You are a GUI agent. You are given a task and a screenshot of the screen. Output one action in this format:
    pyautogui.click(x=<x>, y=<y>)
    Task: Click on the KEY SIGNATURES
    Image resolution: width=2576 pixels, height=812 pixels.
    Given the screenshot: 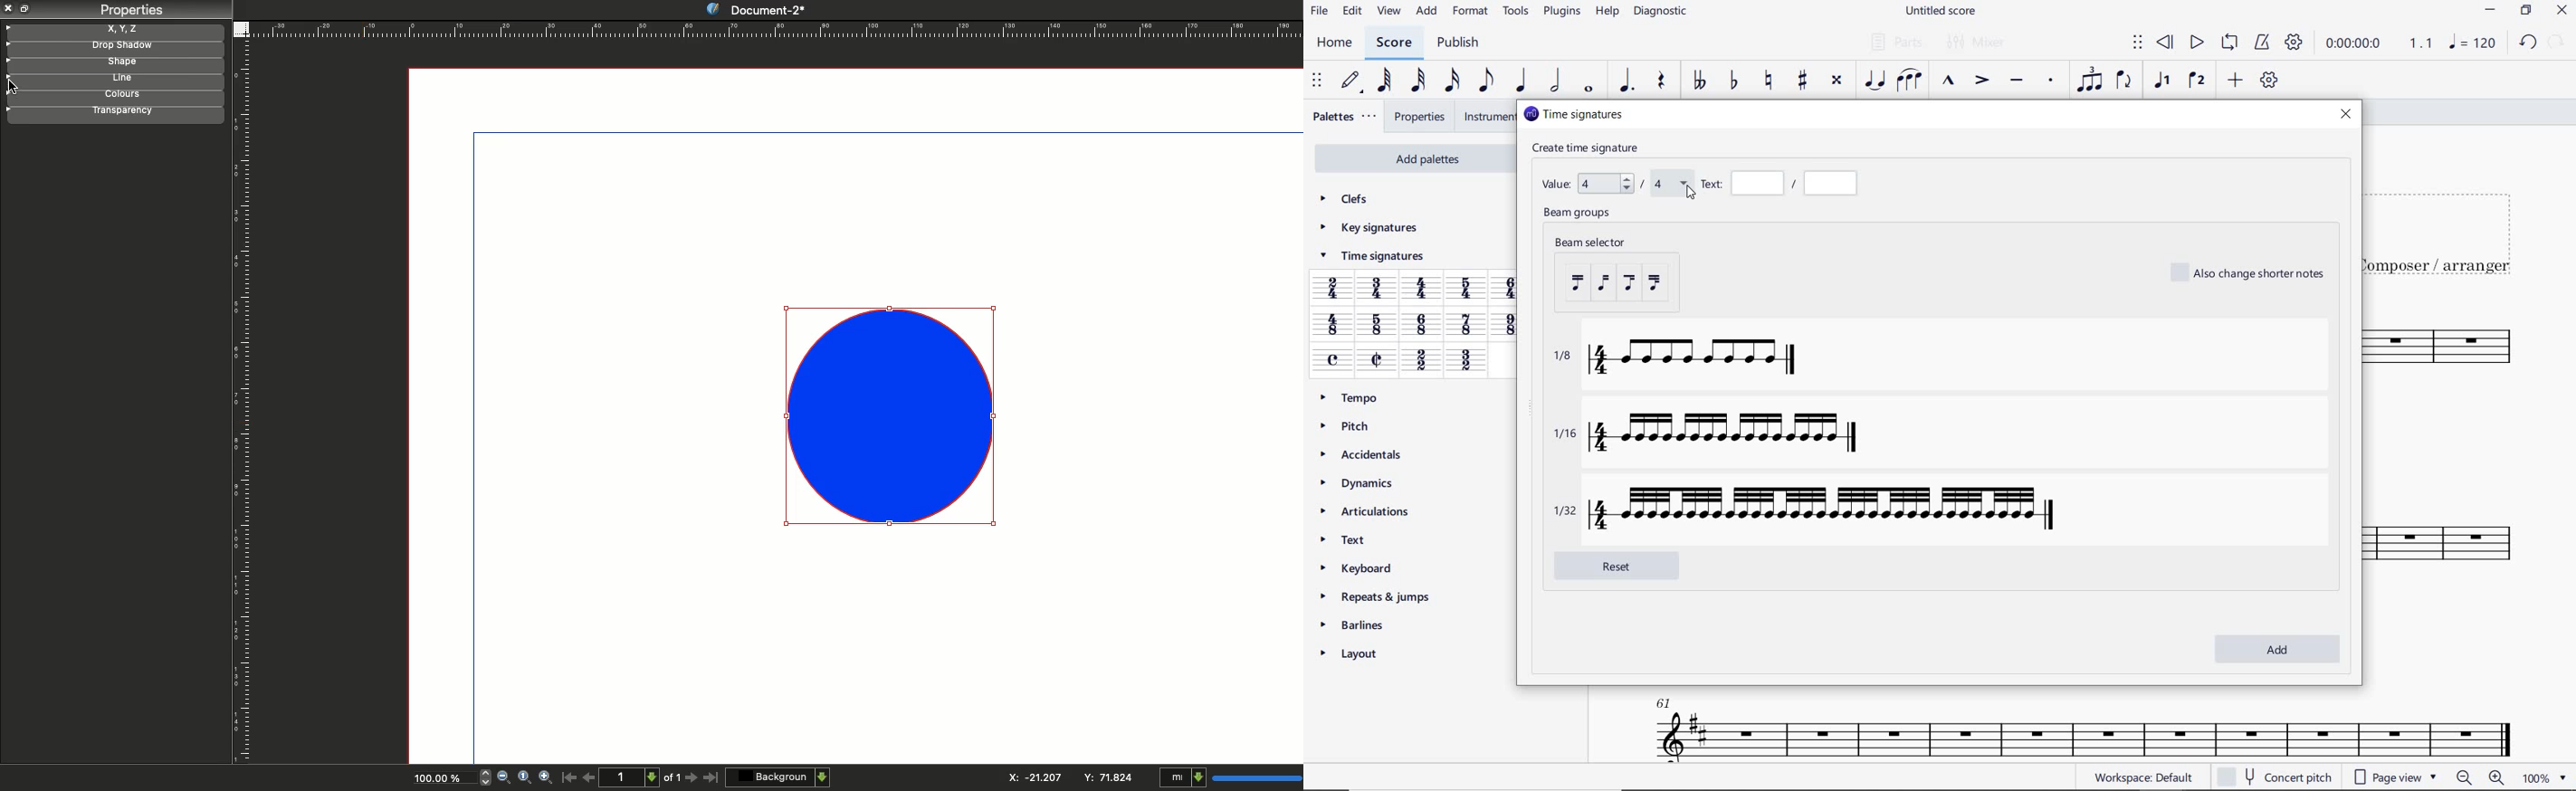 What is the action you would take?
    pyautogui.click(x=1369, y=228)
    